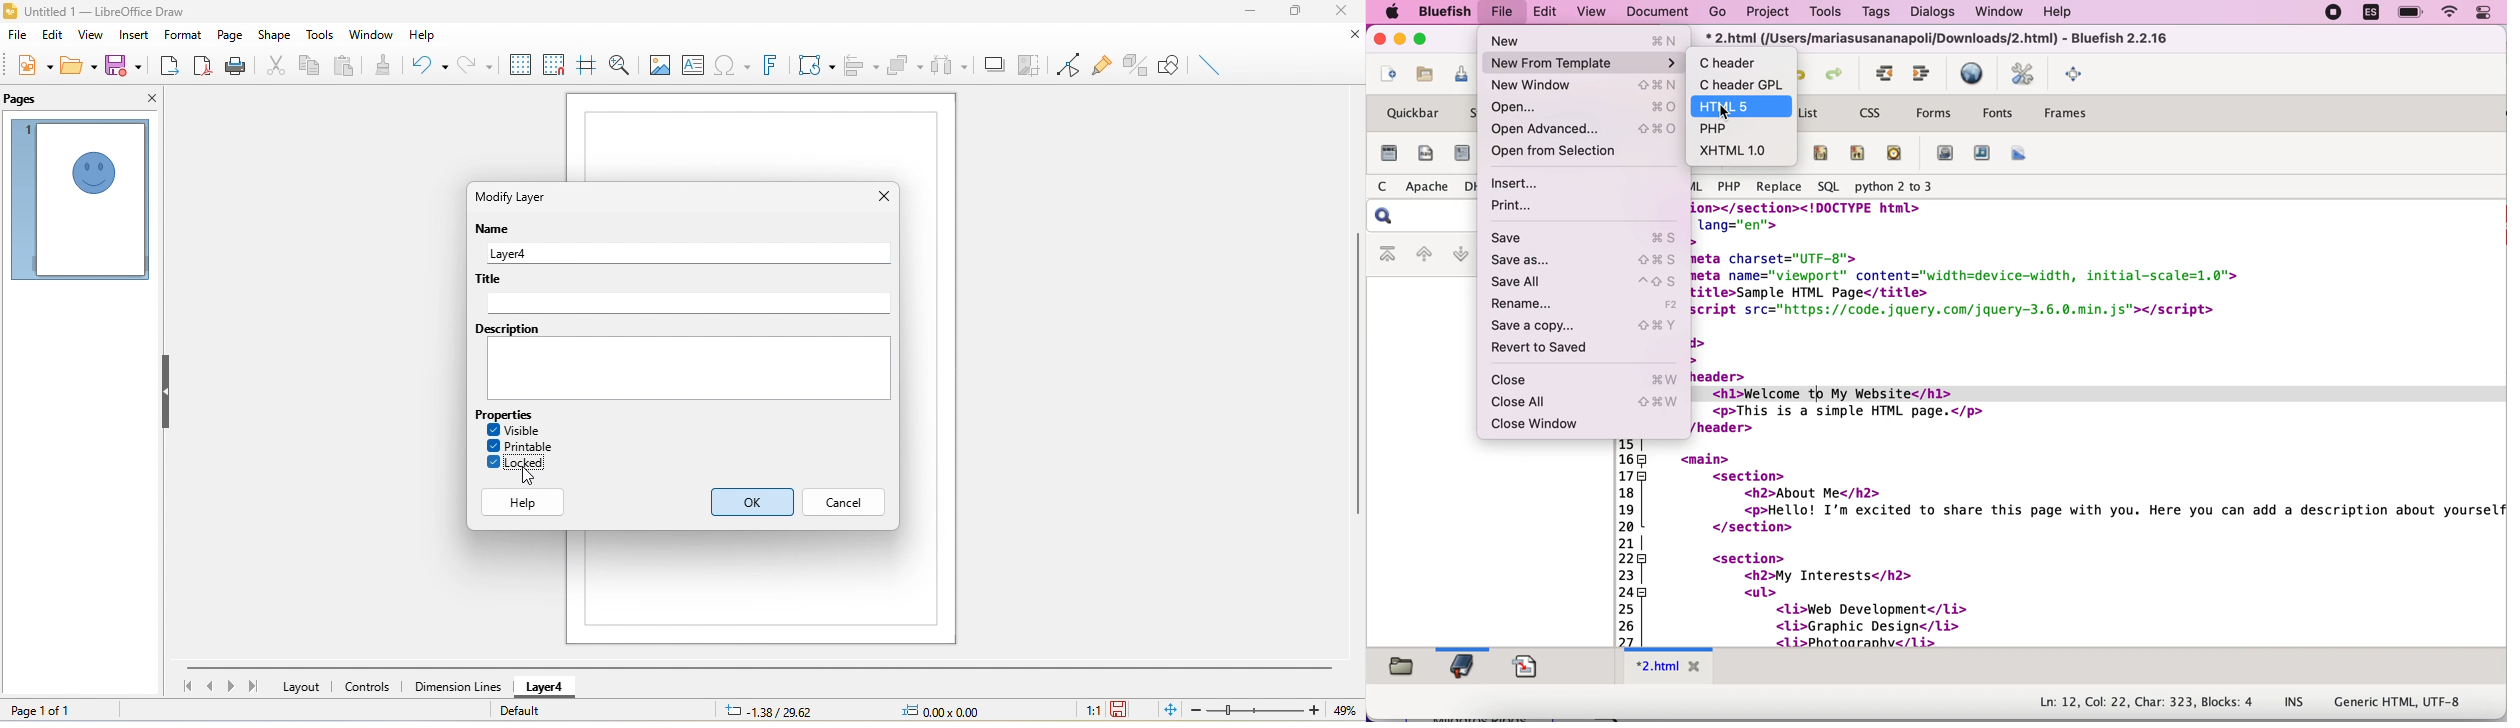 This screenshot has width=2520, height=728. I want to click on toggle point edit mode, so click(1068, 66).